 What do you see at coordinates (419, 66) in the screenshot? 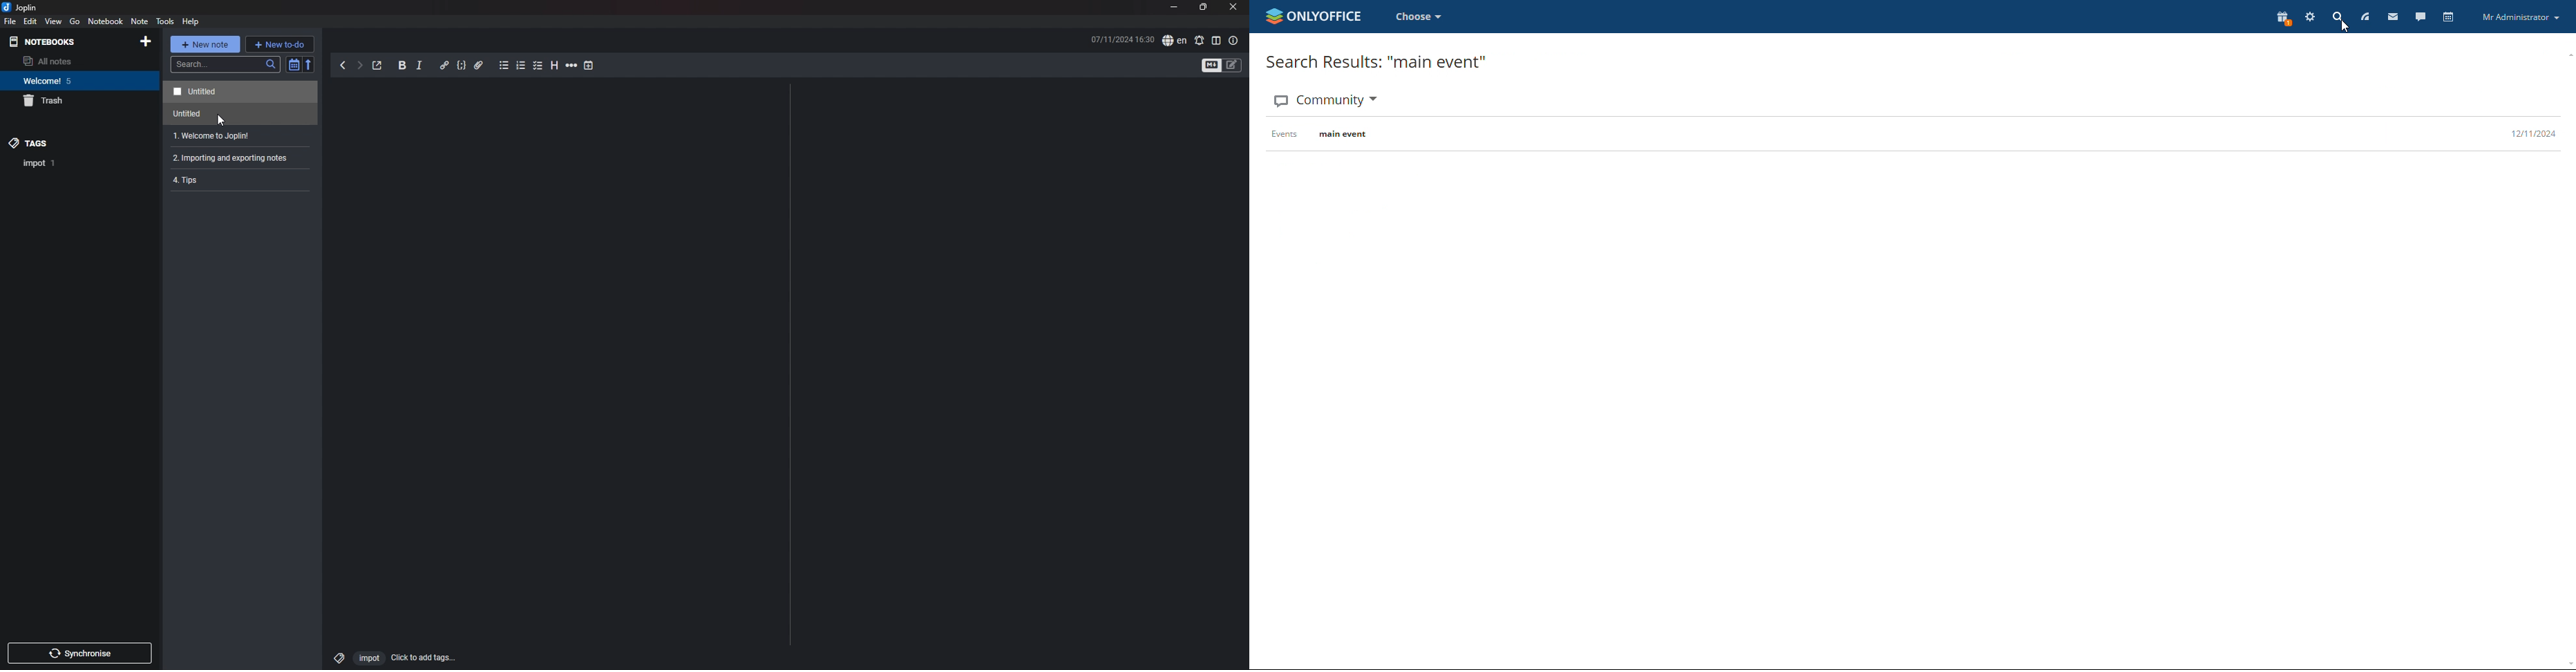
I see `italic` at bounding box center [419, 66].